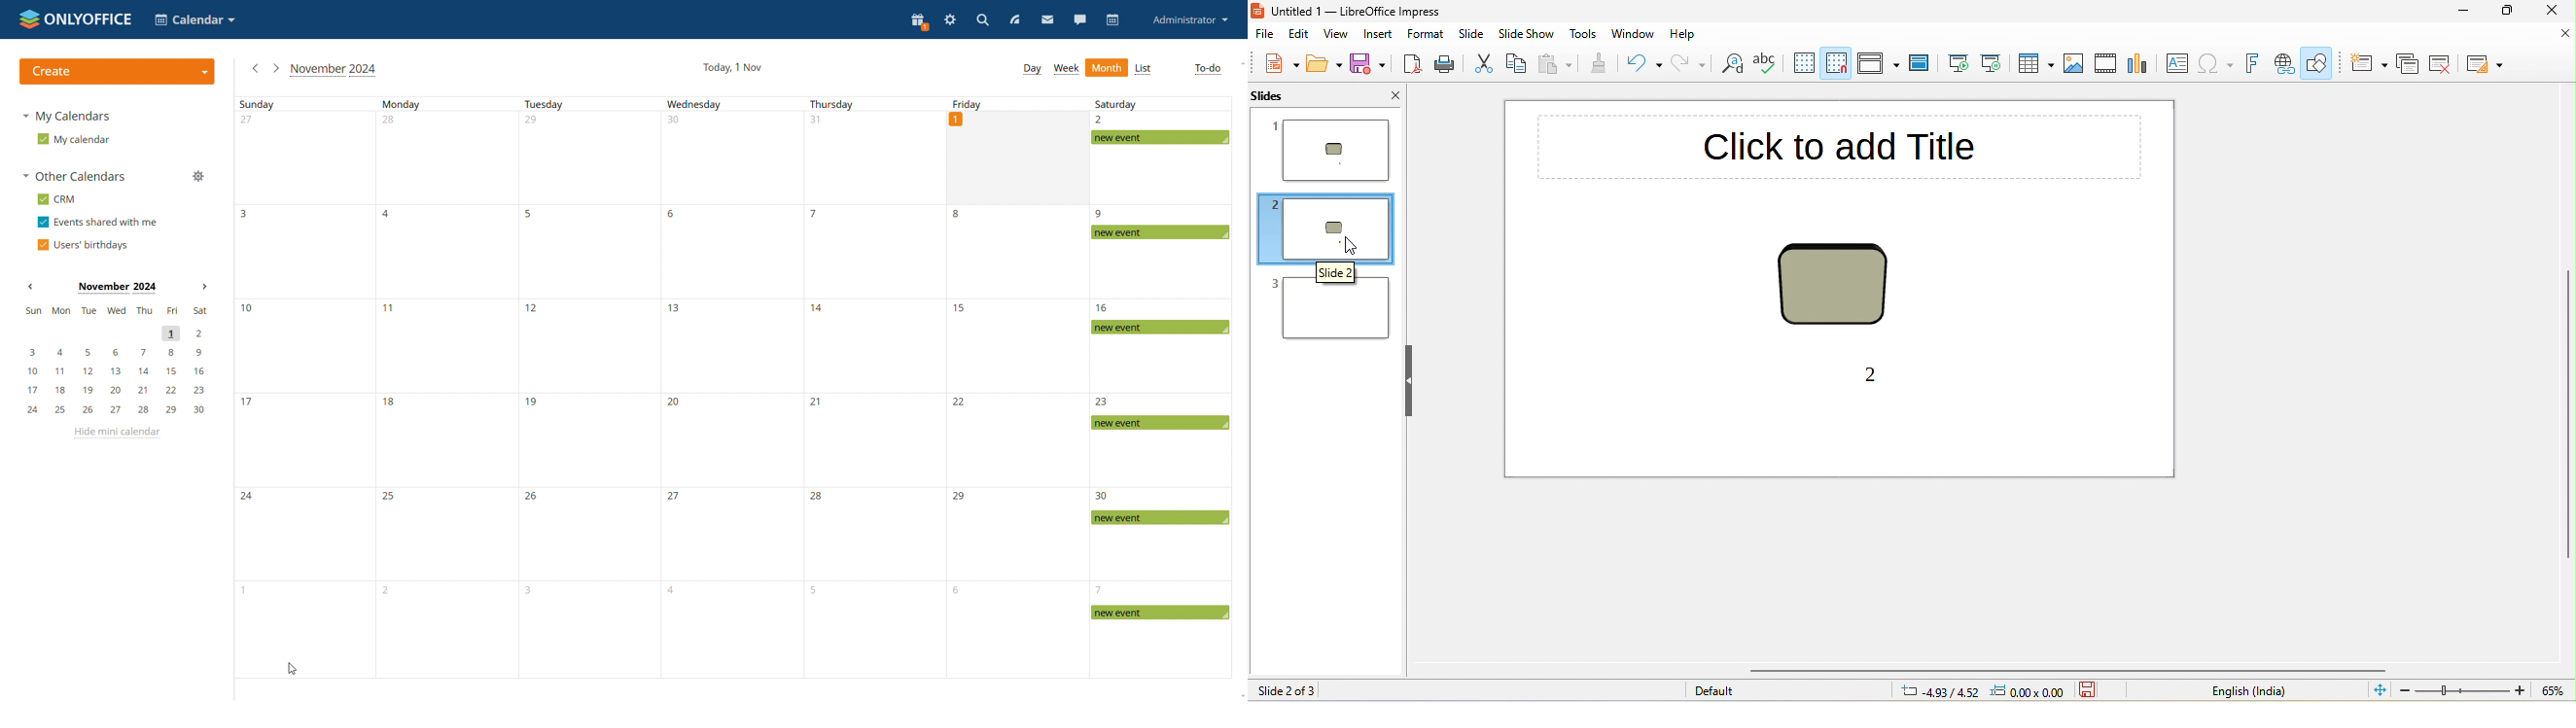 The width and height of the screenshot is (2576, 728). What do you see at coordinates (444, 387) in the screenshot?
I see `monday` at bounding box center [444, 387].